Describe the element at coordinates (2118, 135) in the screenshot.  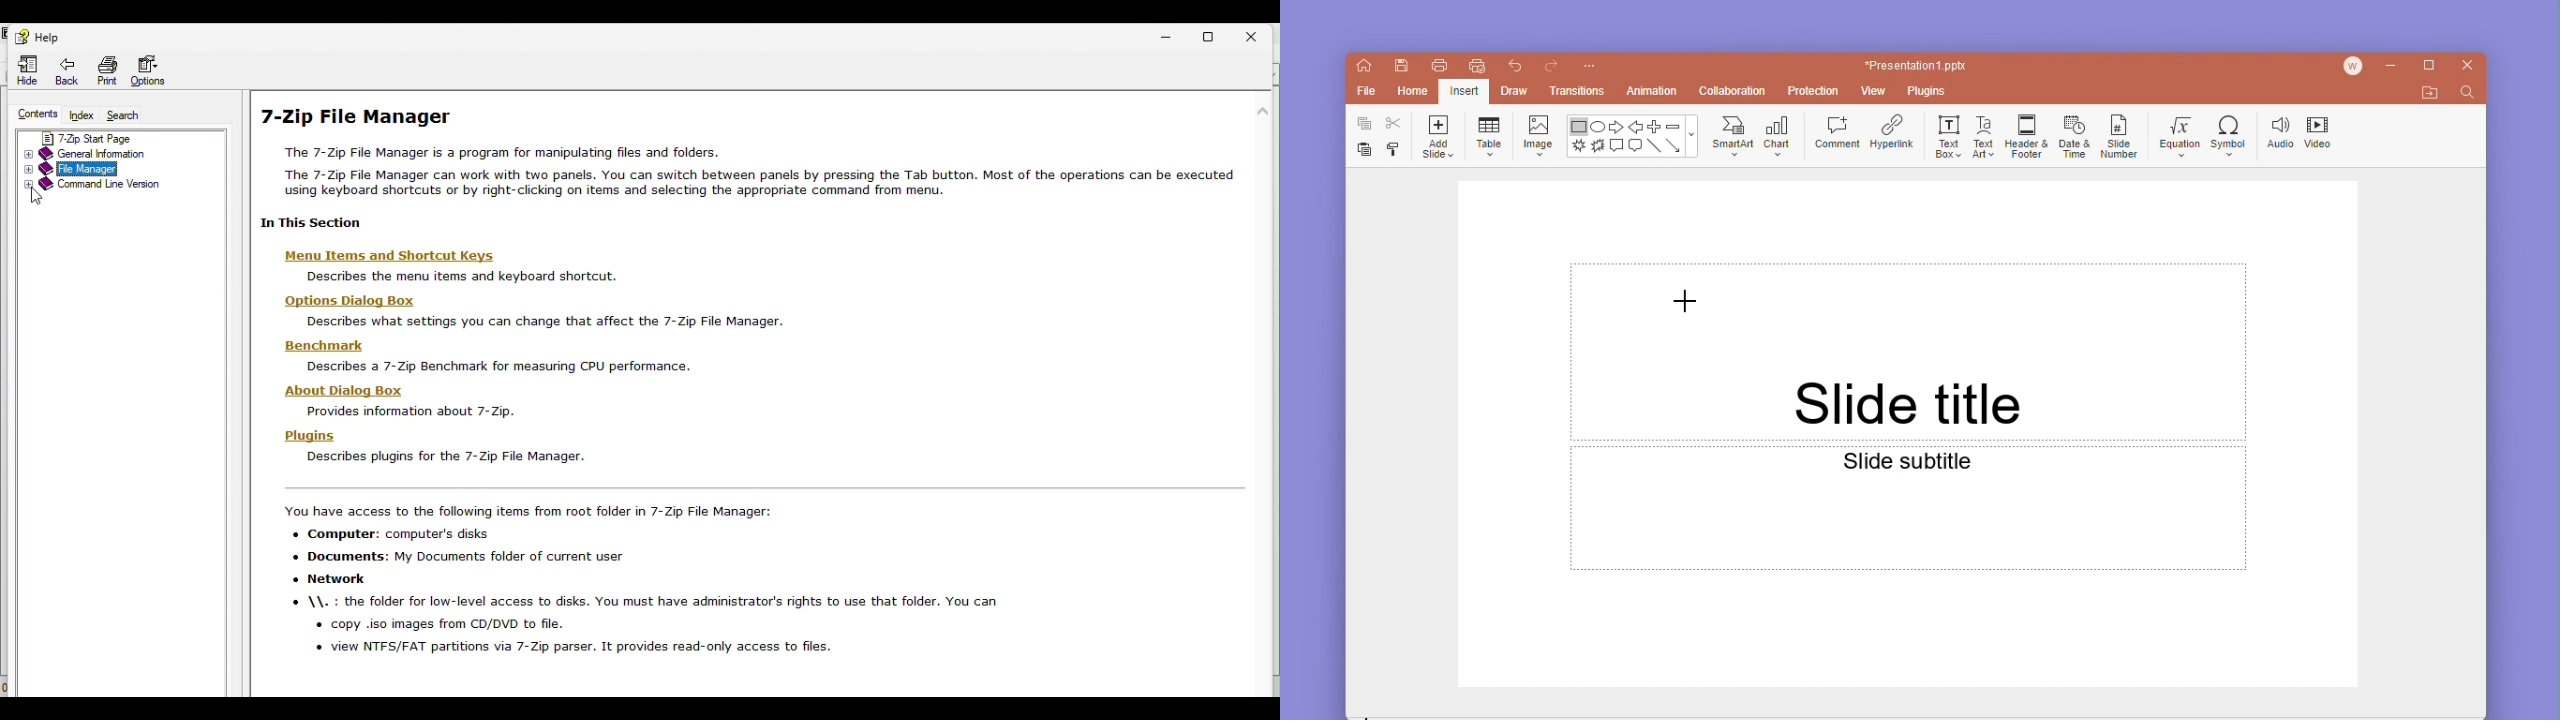
I see `slide number` at that location.